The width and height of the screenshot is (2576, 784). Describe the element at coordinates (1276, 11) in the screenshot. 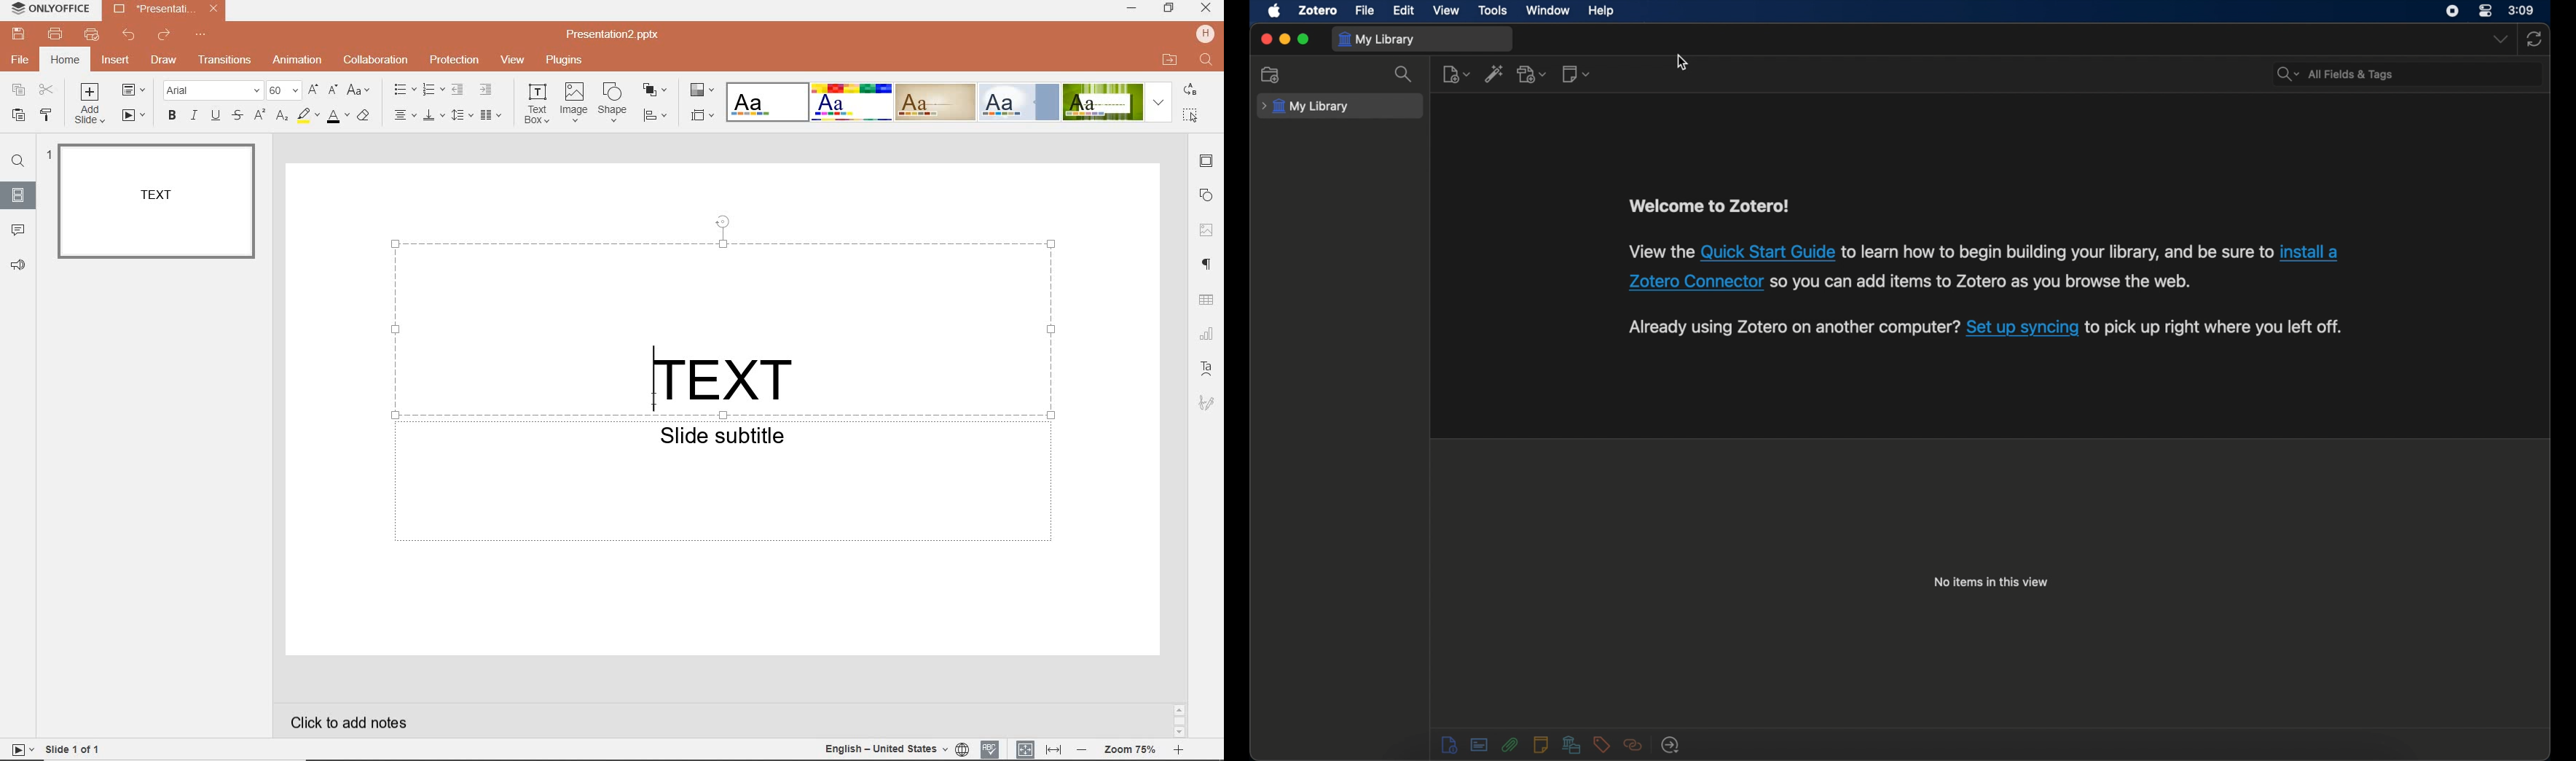

I see `apple icon` at that location.